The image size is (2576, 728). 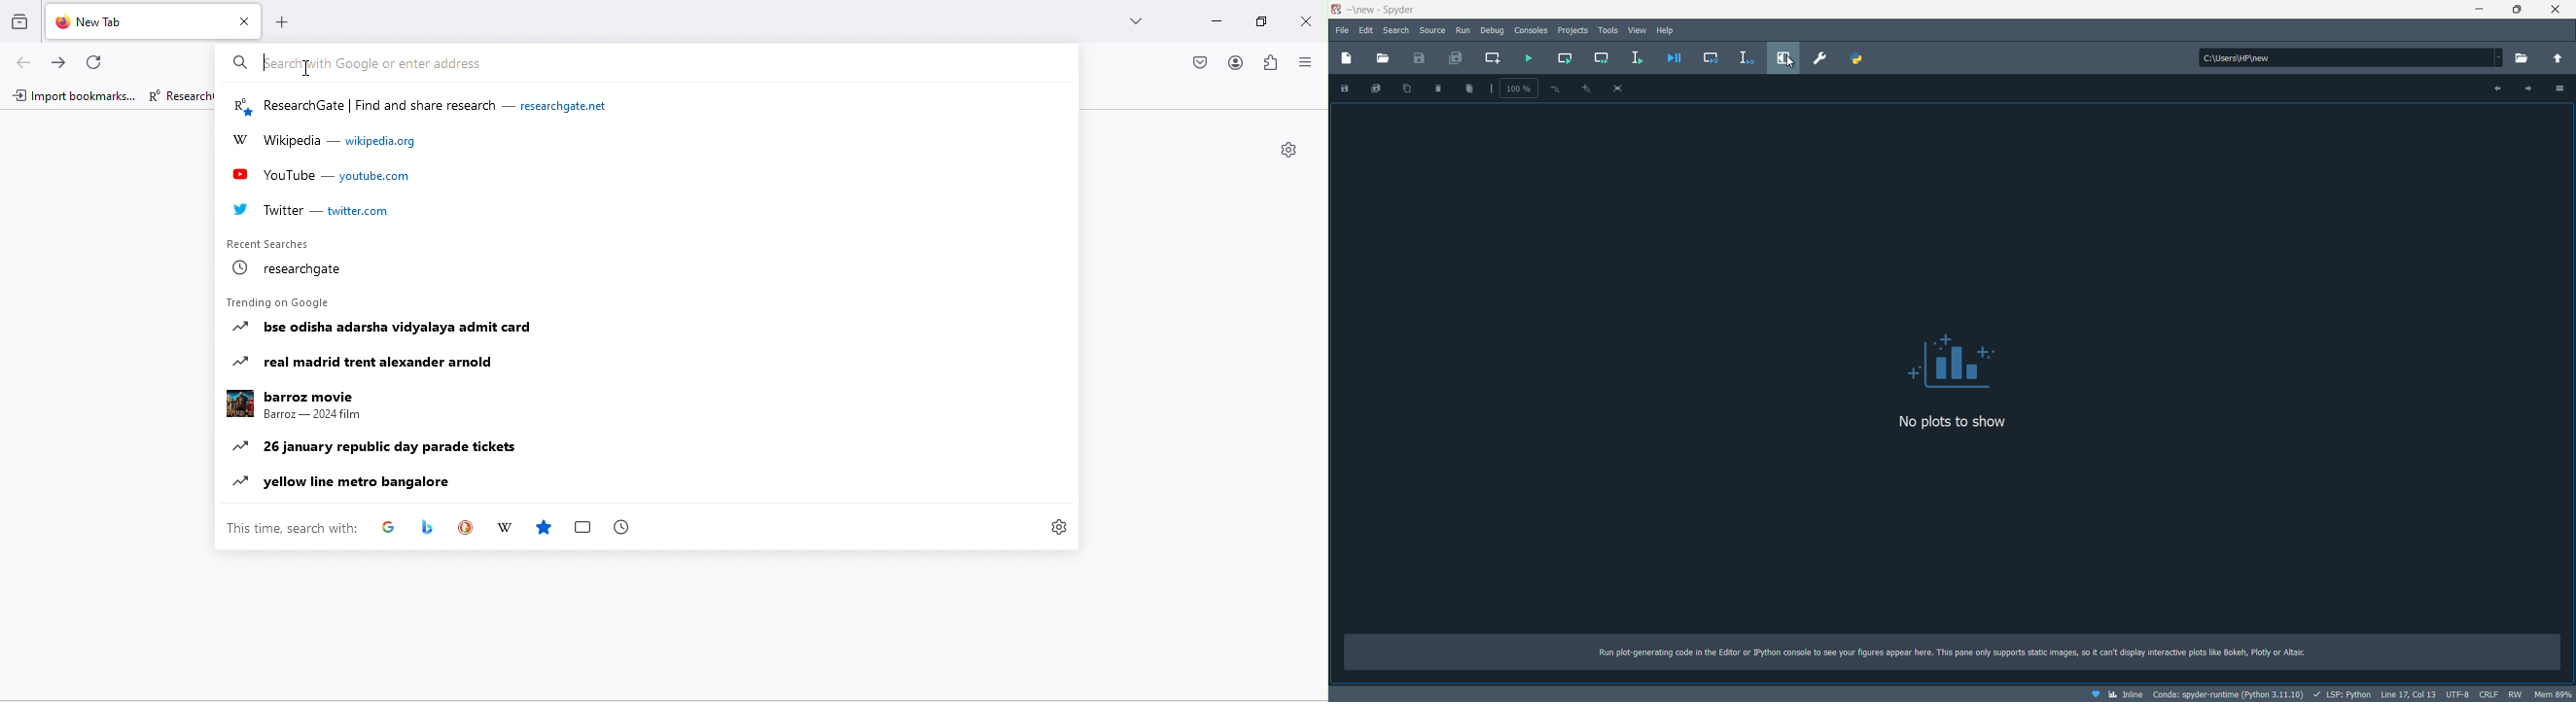 I want to click on close app, so click(x=2561, y=10).